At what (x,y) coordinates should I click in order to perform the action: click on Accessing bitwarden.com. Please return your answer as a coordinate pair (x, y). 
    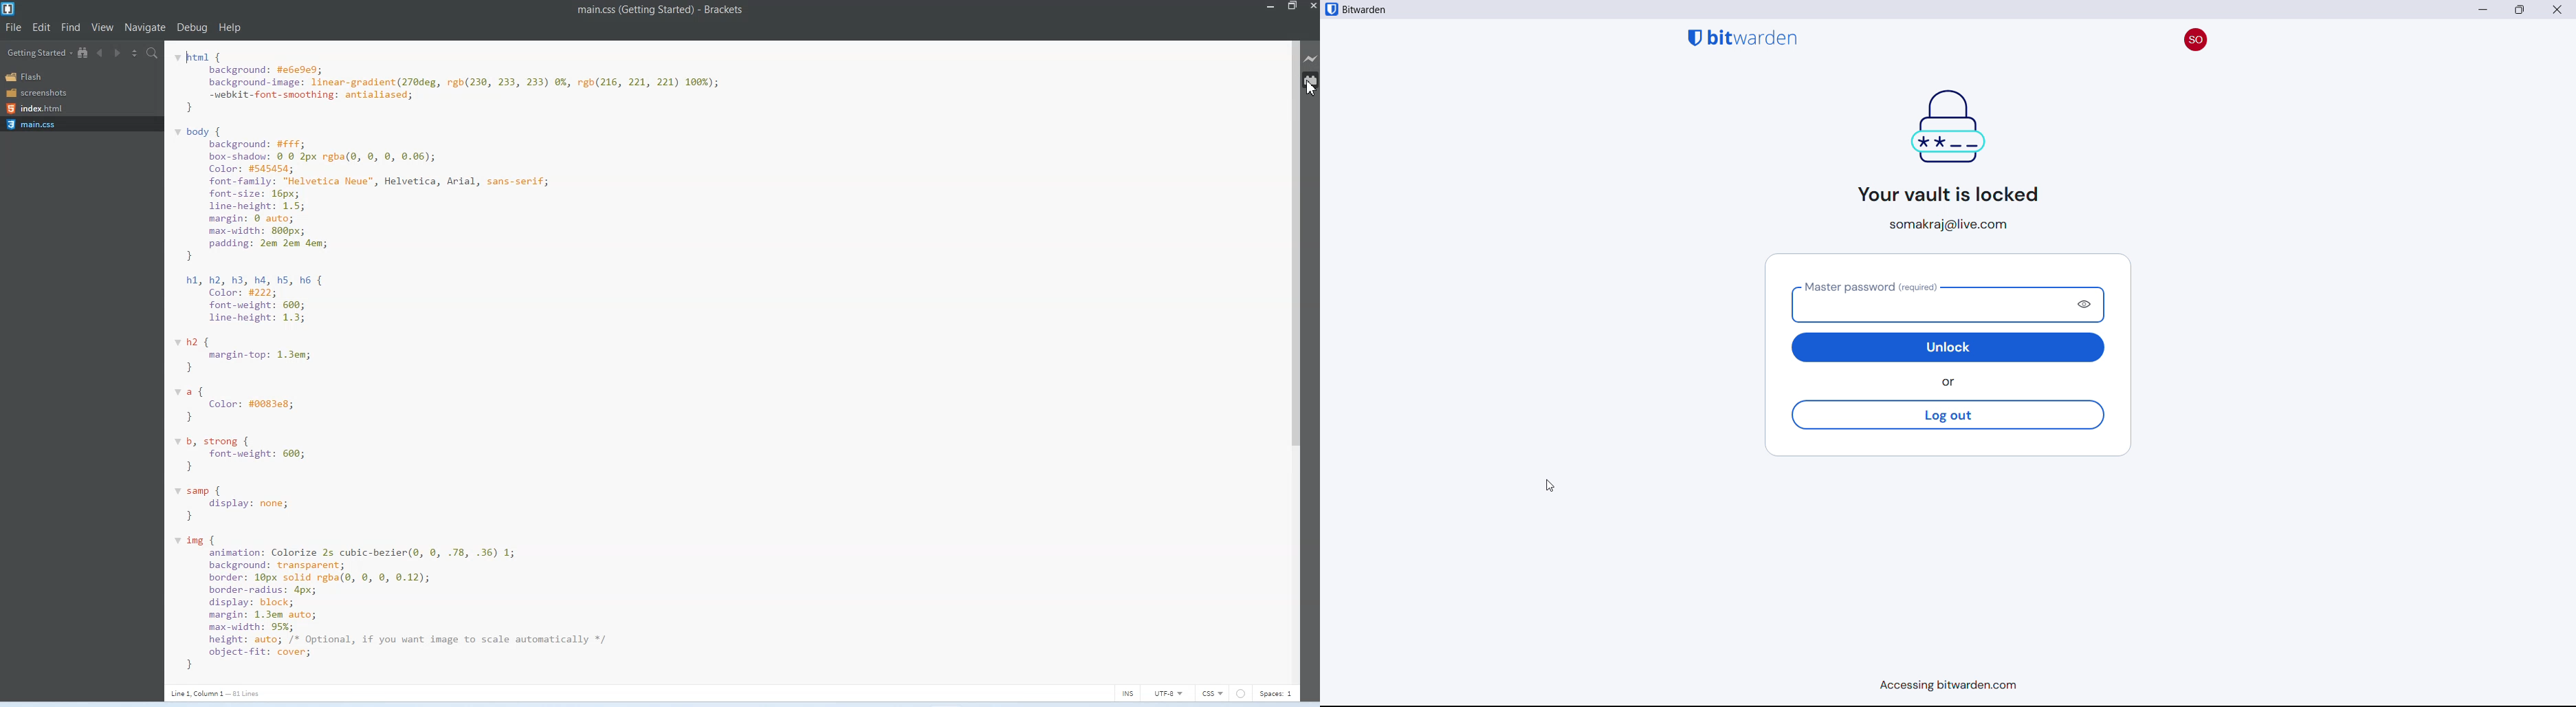
    Looking at the image, I should click on (1943, 687).